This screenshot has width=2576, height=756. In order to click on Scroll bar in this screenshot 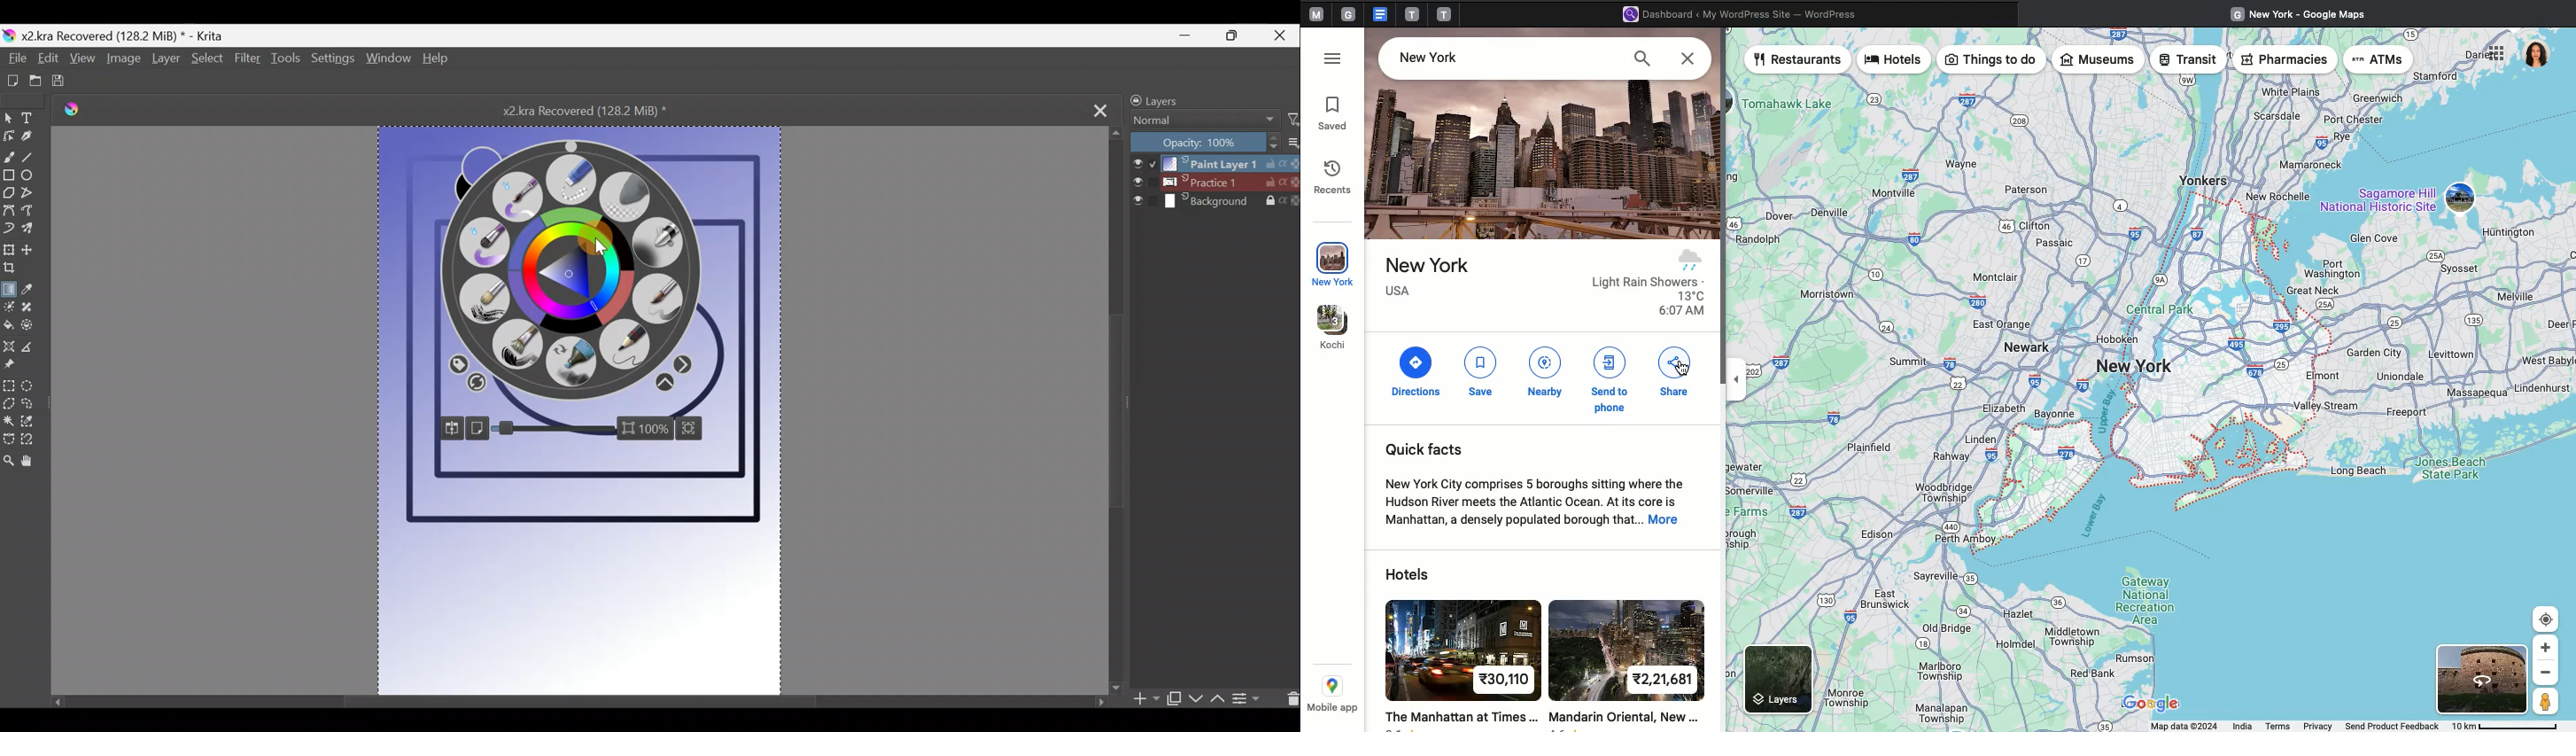, I will do `click(1117, 409)`.